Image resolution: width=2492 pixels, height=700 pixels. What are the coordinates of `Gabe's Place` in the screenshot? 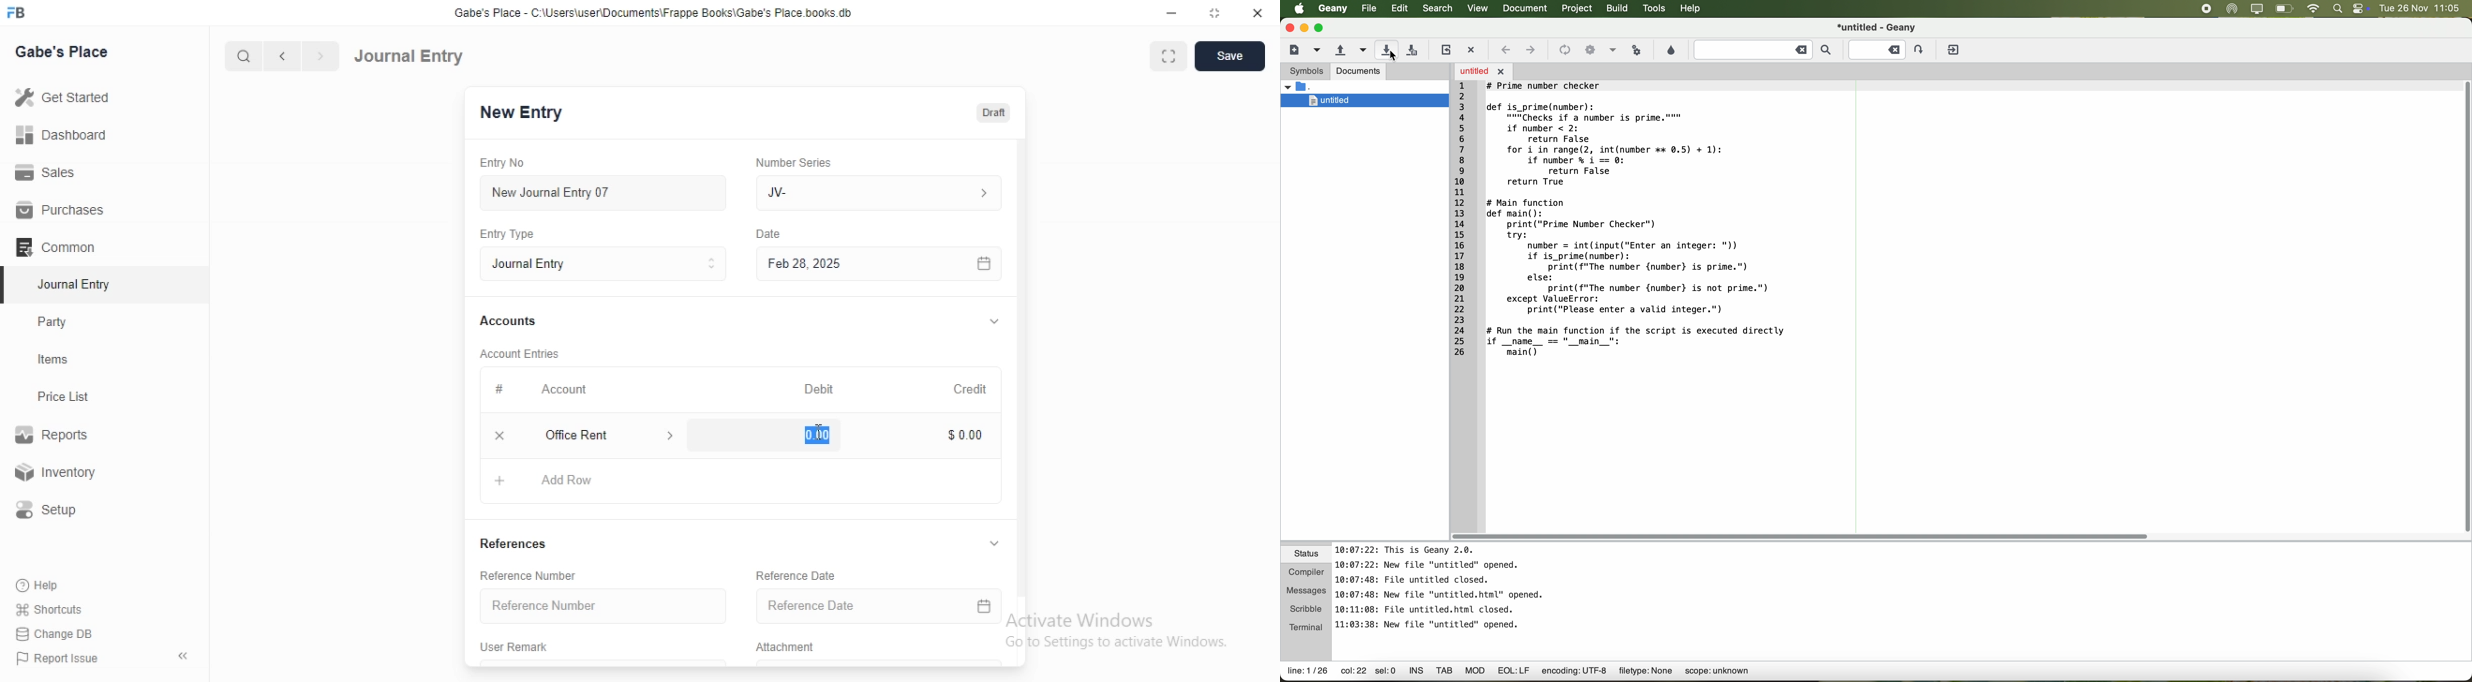 It's located at (64, 51).